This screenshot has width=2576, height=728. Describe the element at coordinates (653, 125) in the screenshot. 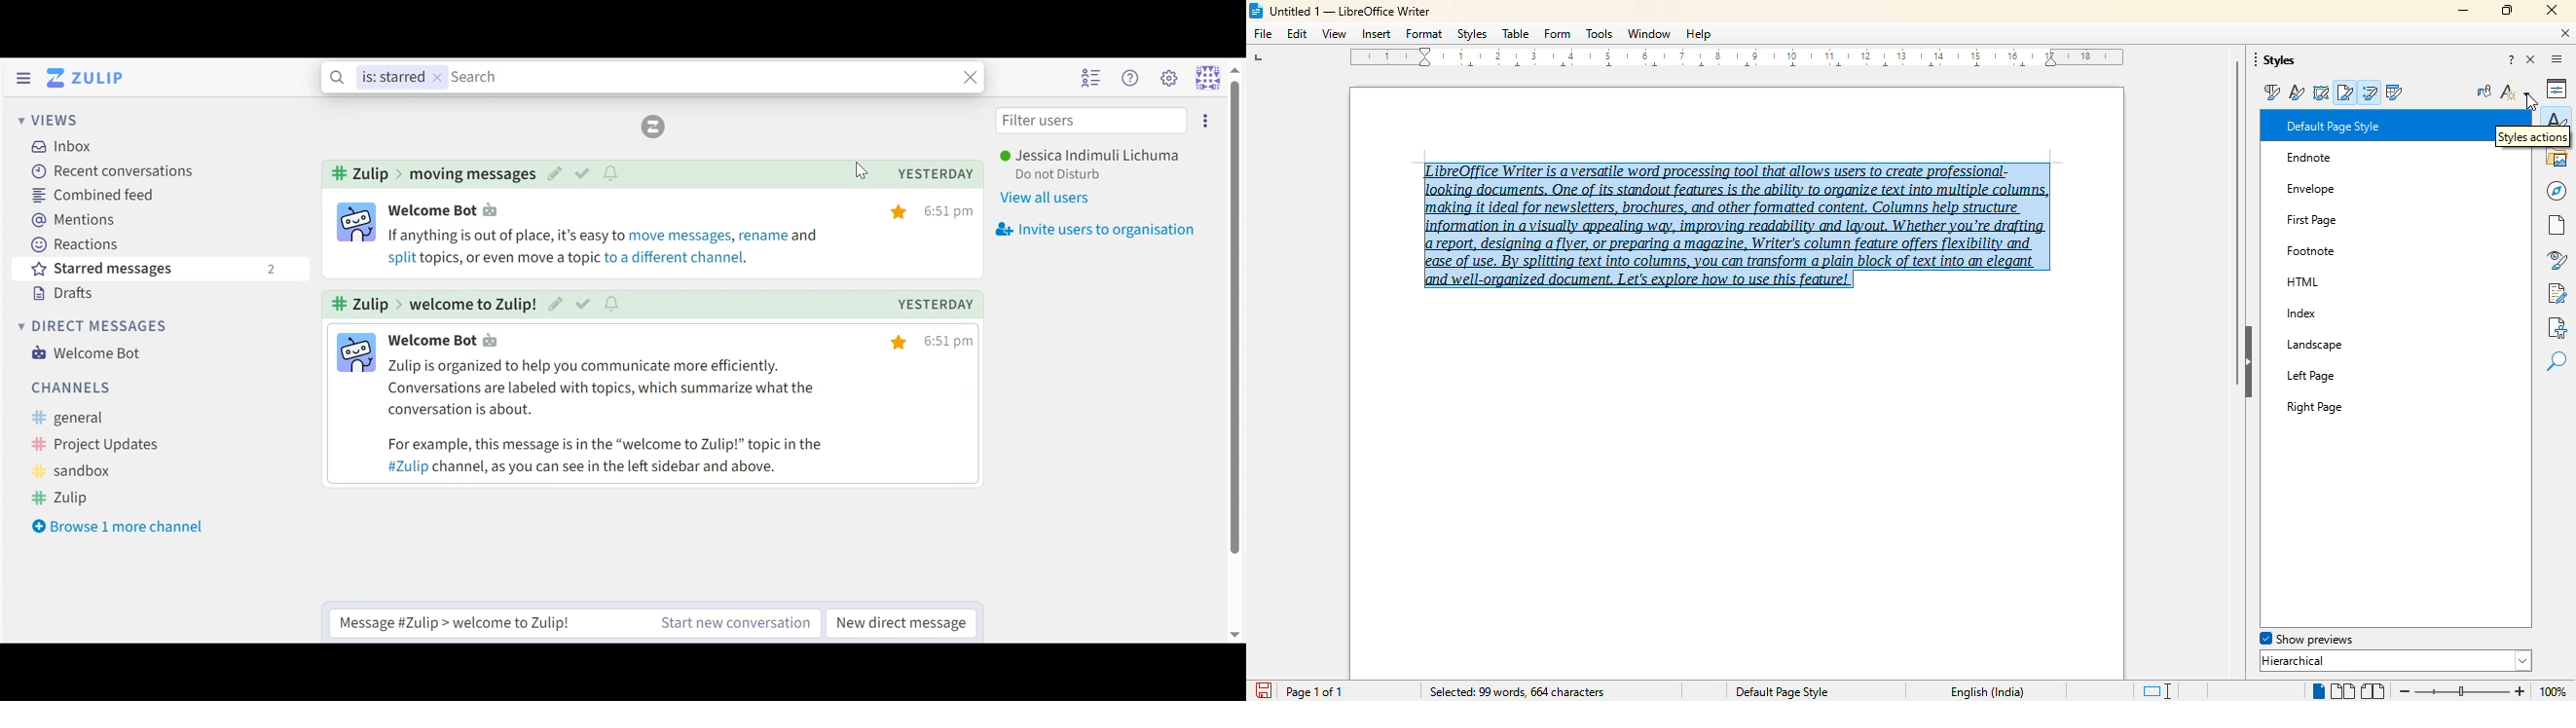

I see `Reload` at that location.